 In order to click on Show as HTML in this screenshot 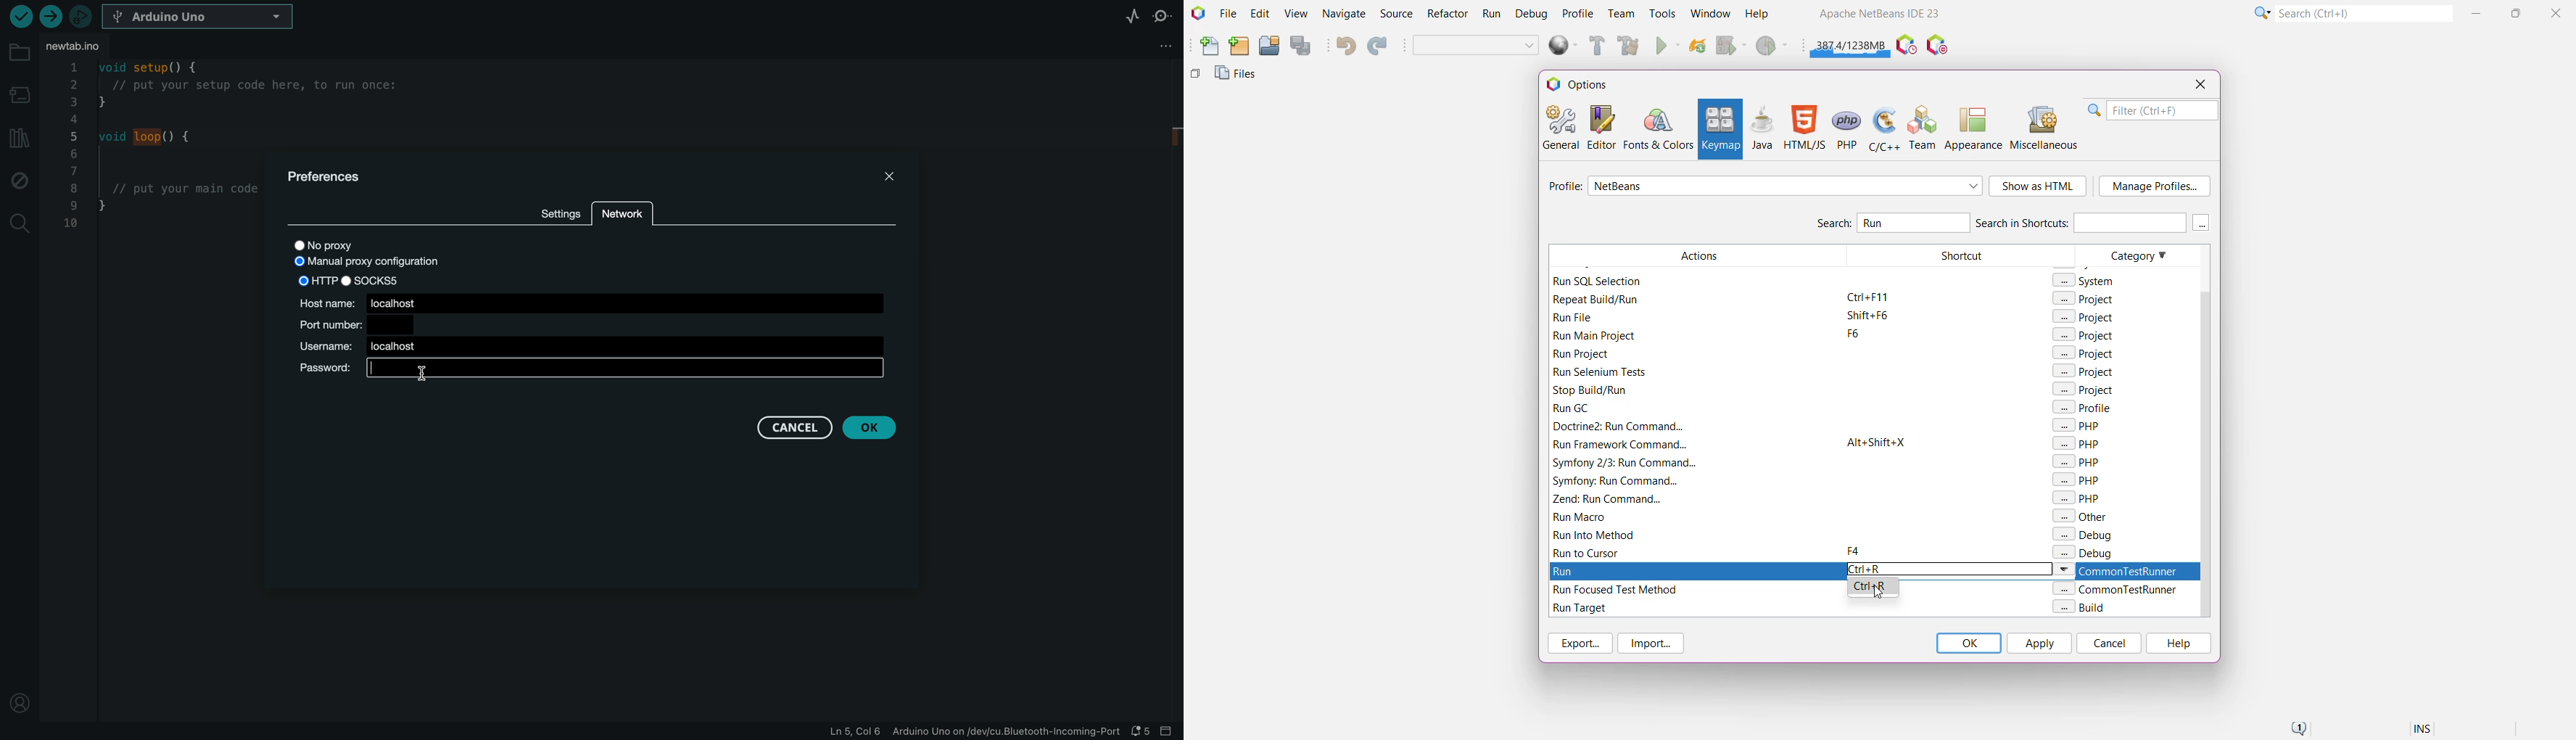, I will do `click(2039, 187)`.